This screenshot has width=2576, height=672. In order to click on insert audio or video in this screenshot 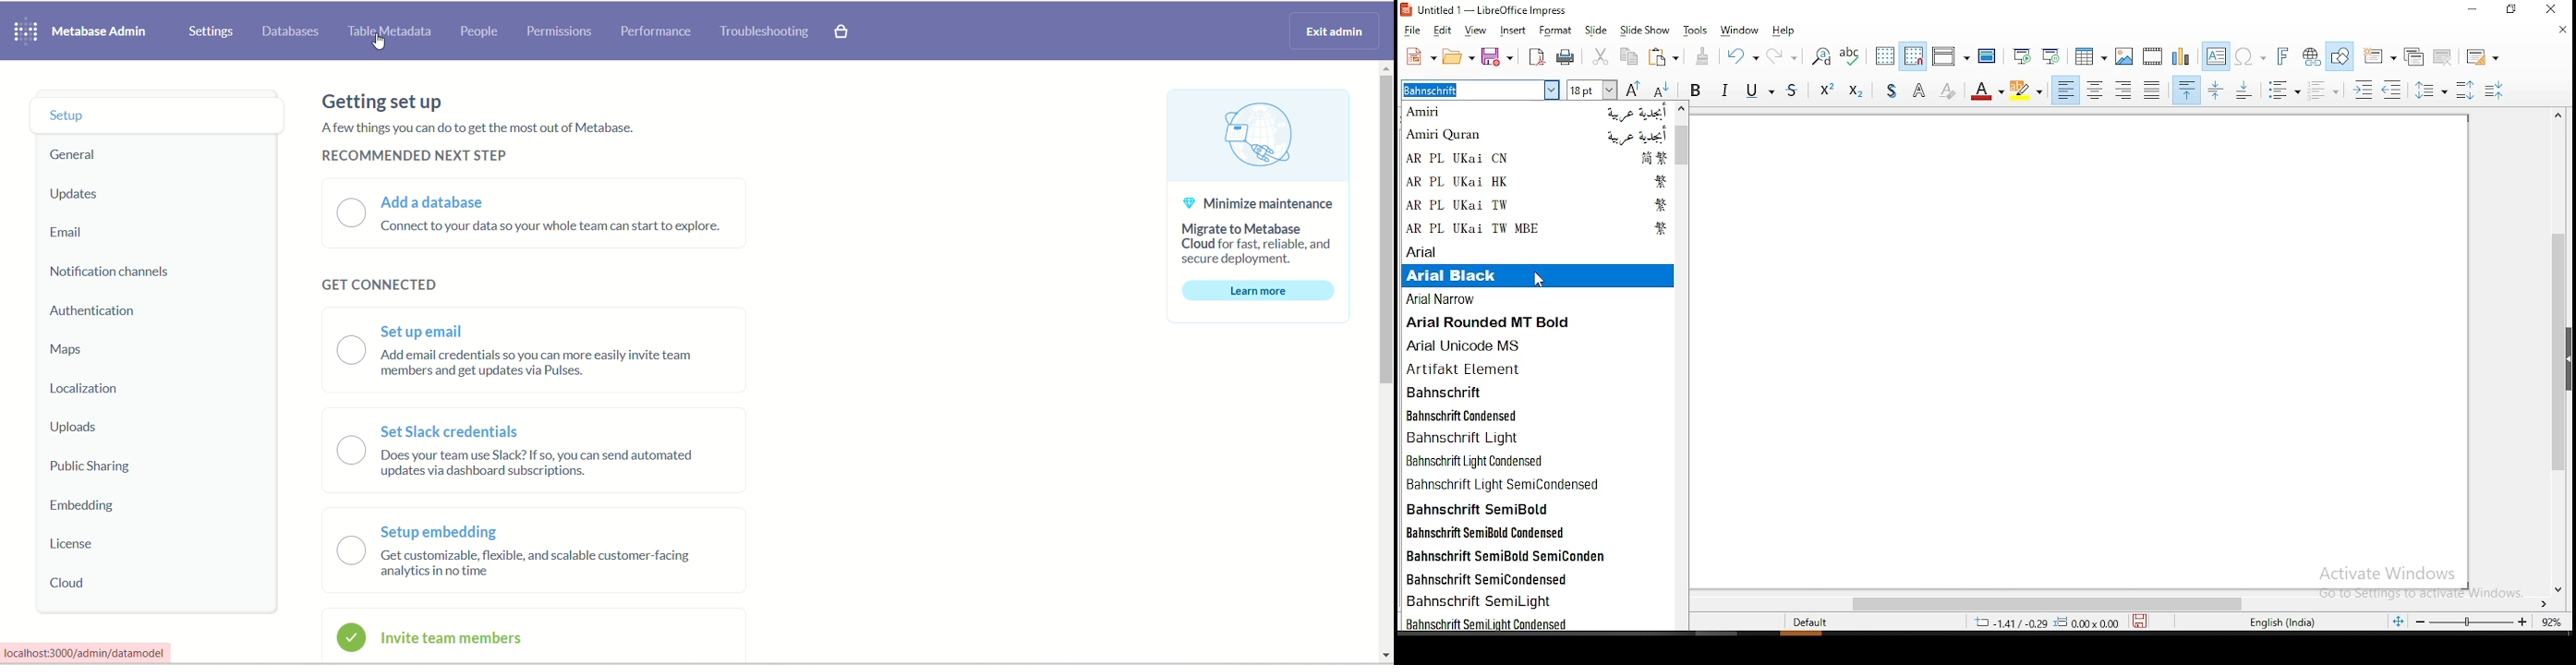, I will do `click(2152, 56)`.